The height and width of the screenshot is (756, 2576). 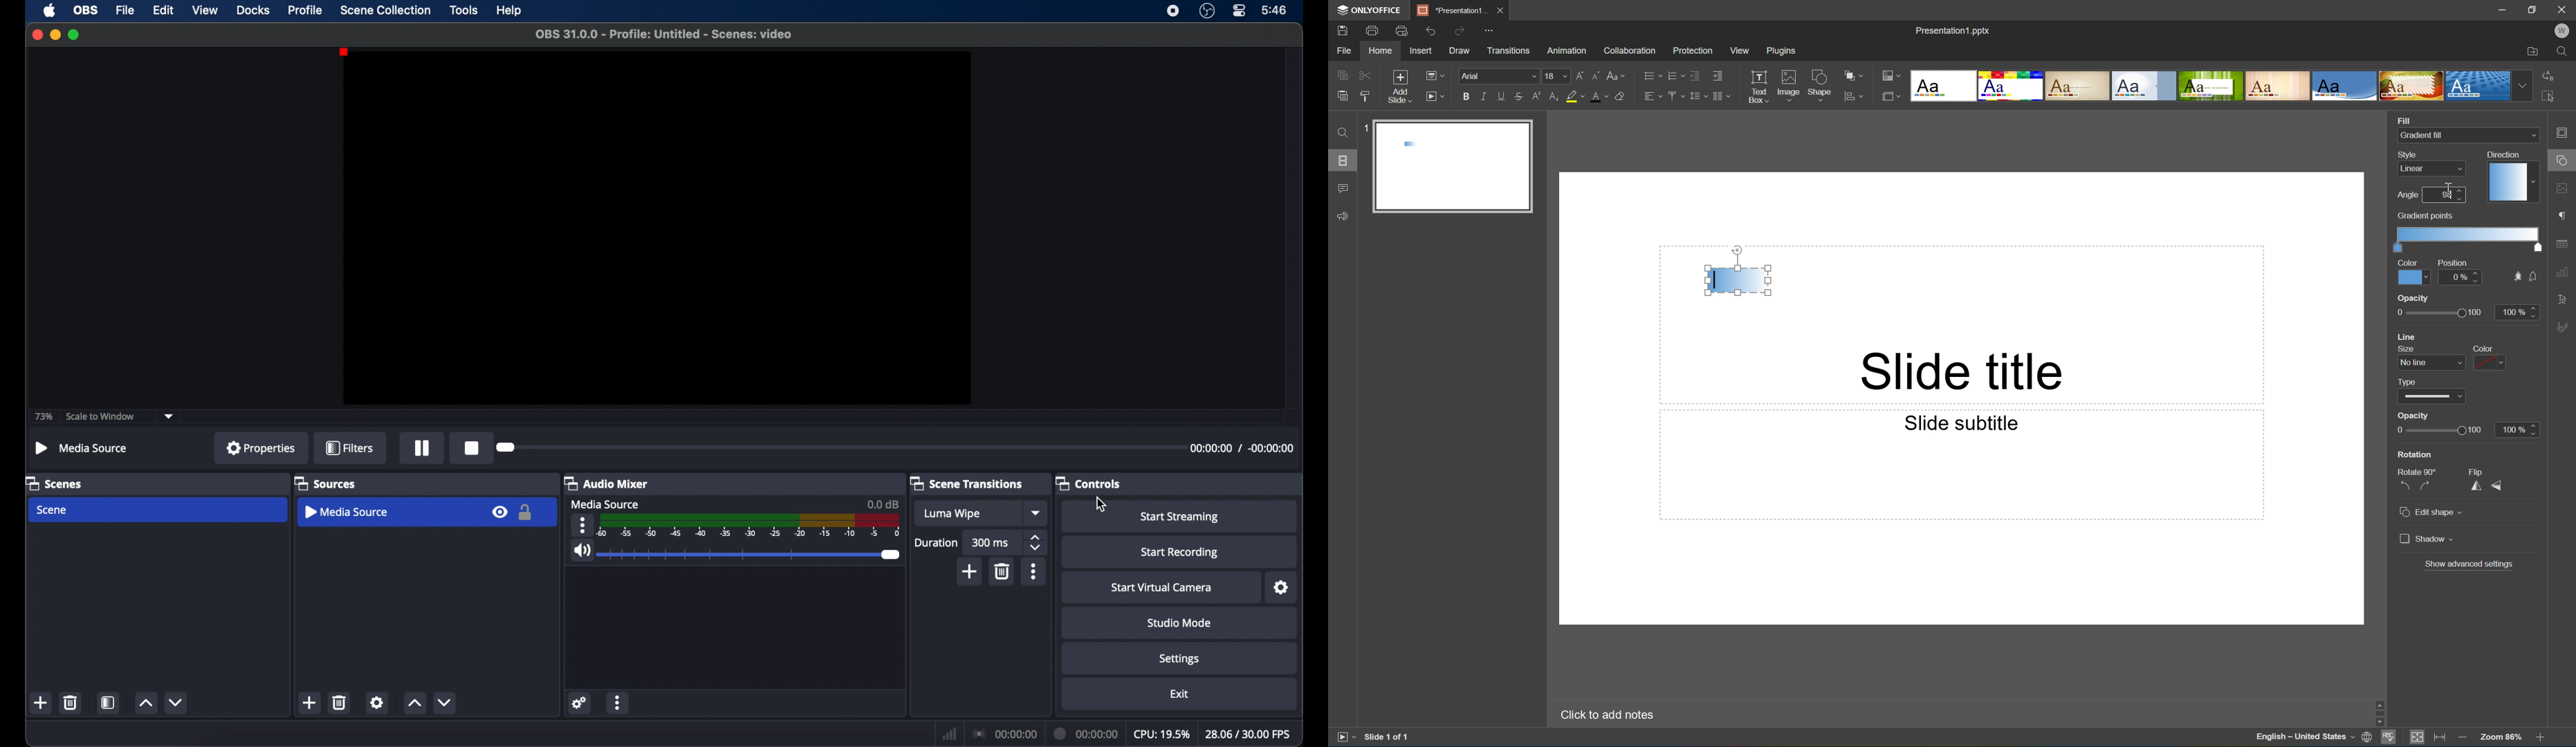 What do you see at coordinates (2409, 154) in the screenshot?
I see `Style` at bounding box center [2409, 154].